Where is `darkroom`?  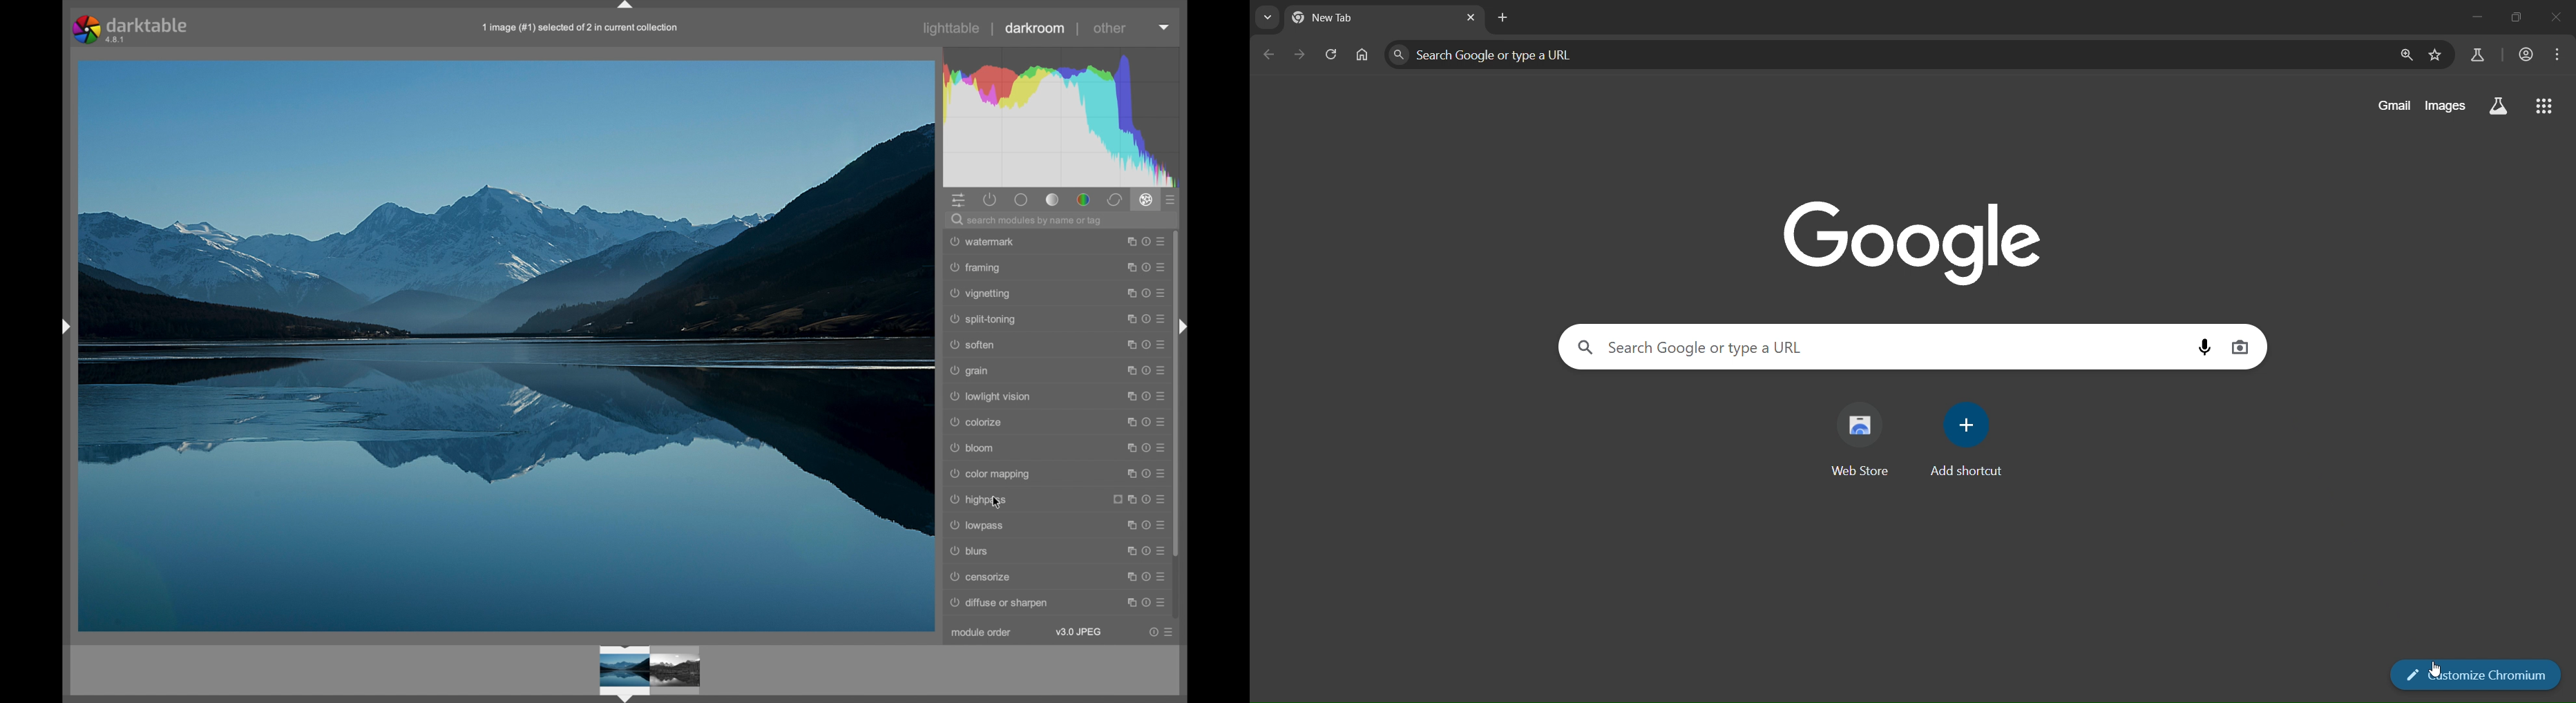
darkroom is located at coordinates (1035, 28).